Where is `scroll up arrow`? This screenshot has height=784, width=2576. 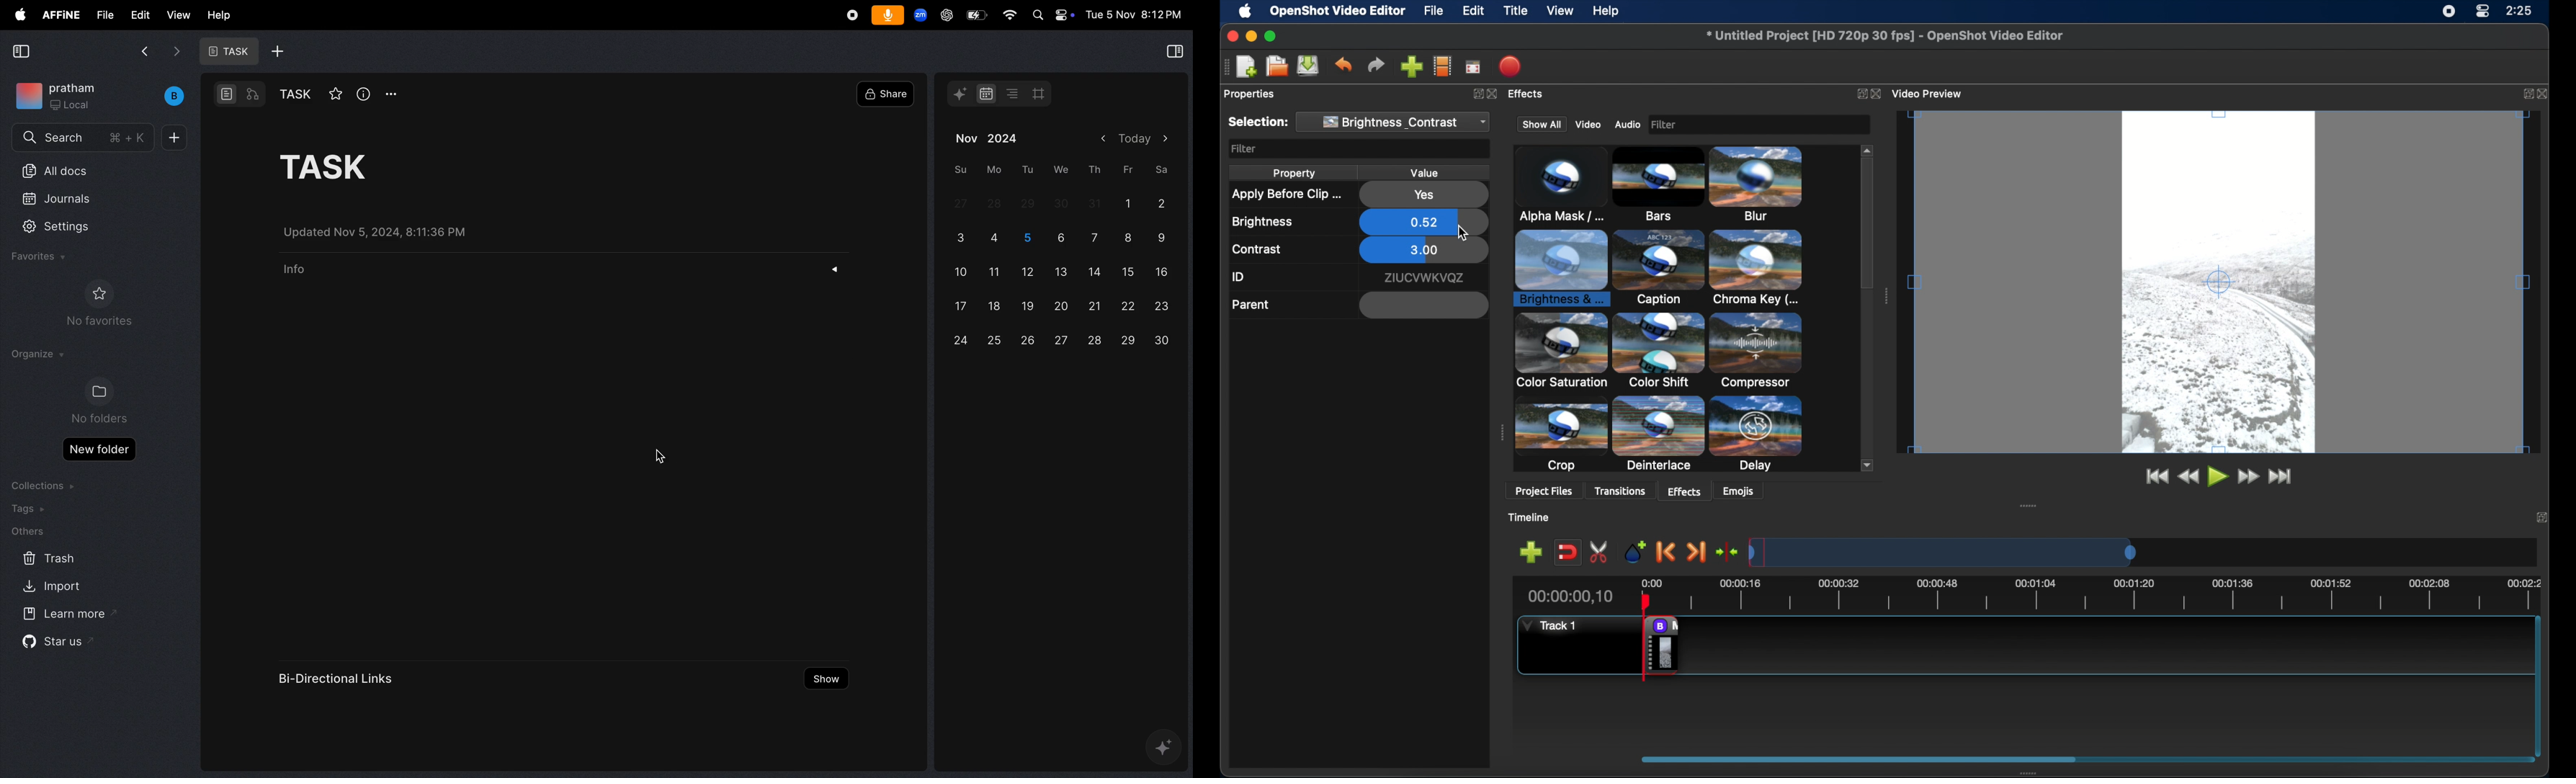 scroll up arrow is located at coordinates (1866, 148).